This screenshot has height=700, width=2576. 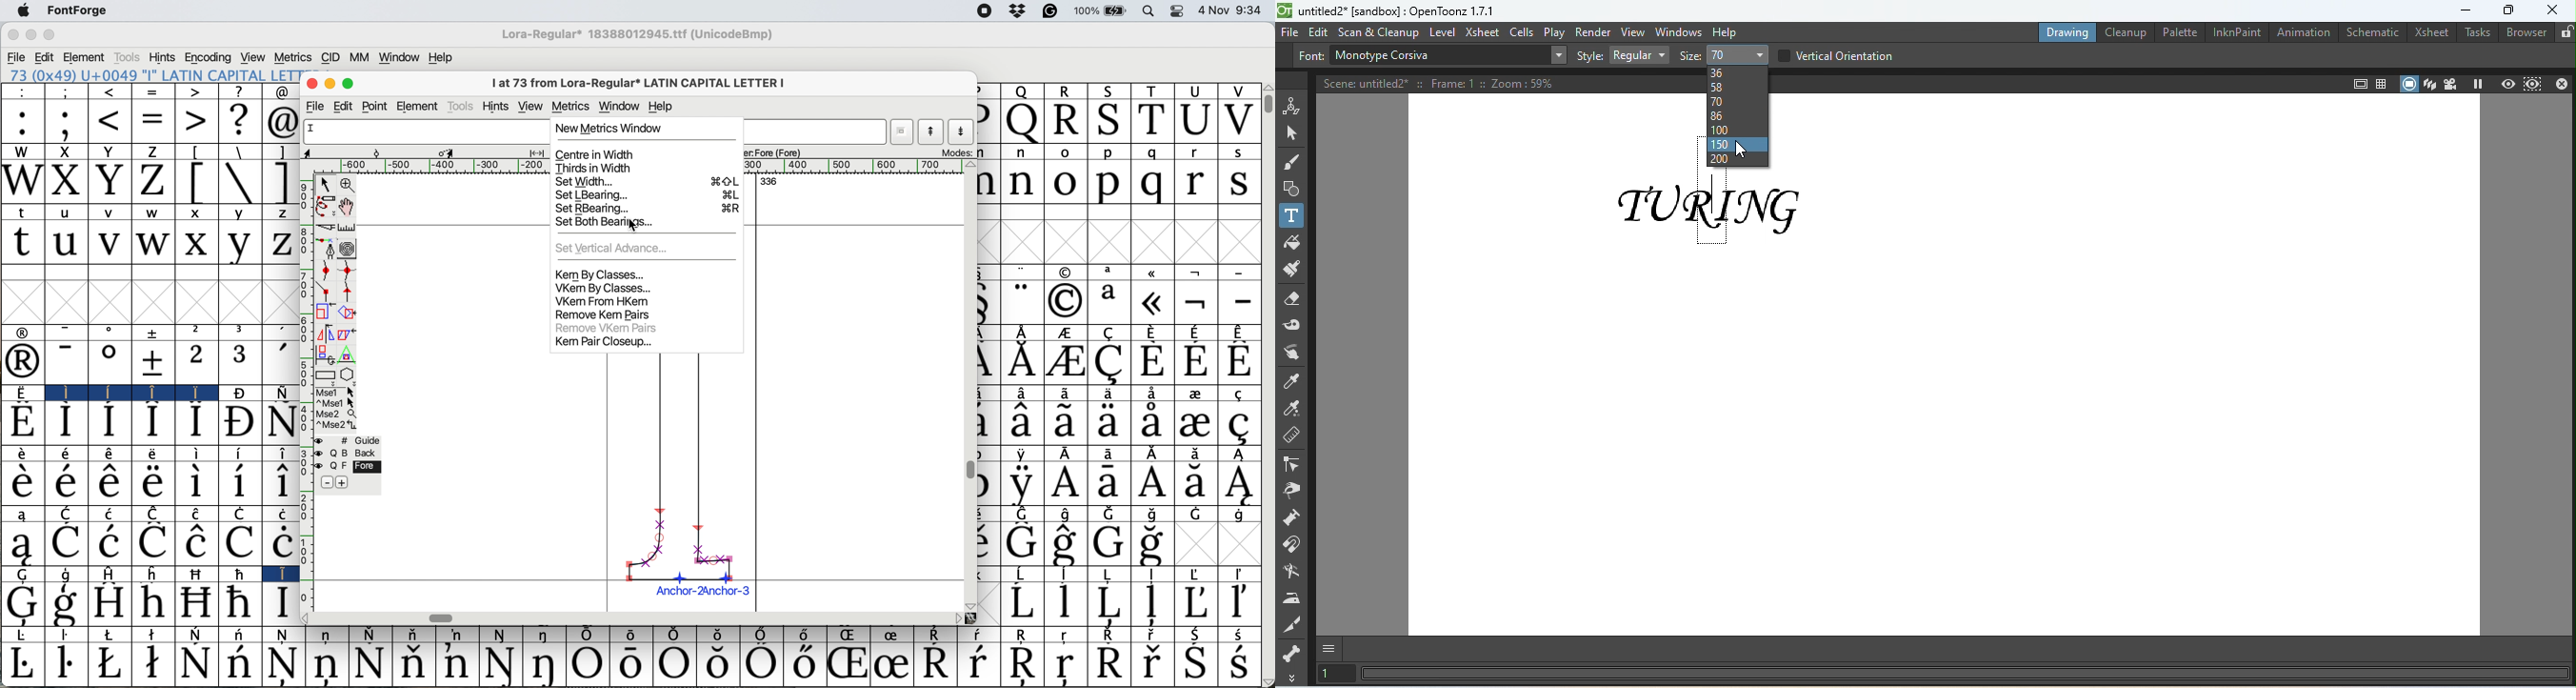 I want to click on Field guide, so click(x=2382, y=83).